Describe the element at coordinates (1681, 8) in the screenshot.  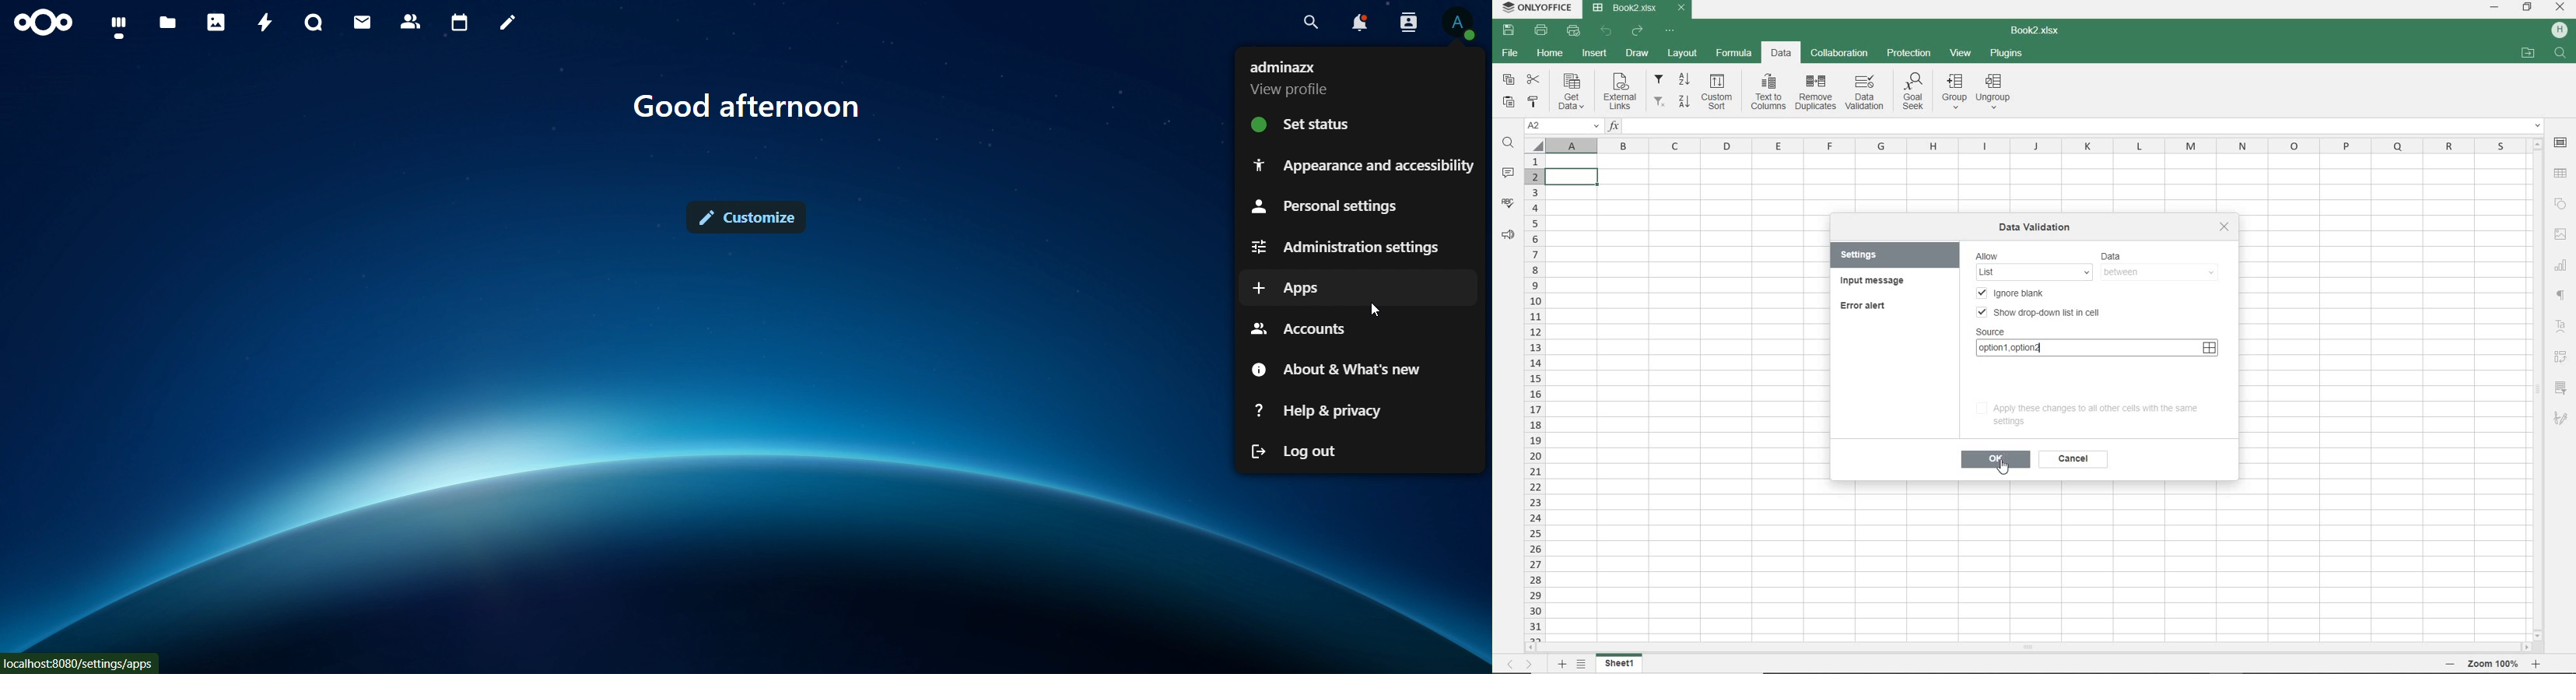
I see `CLOSE TAB` at that location.